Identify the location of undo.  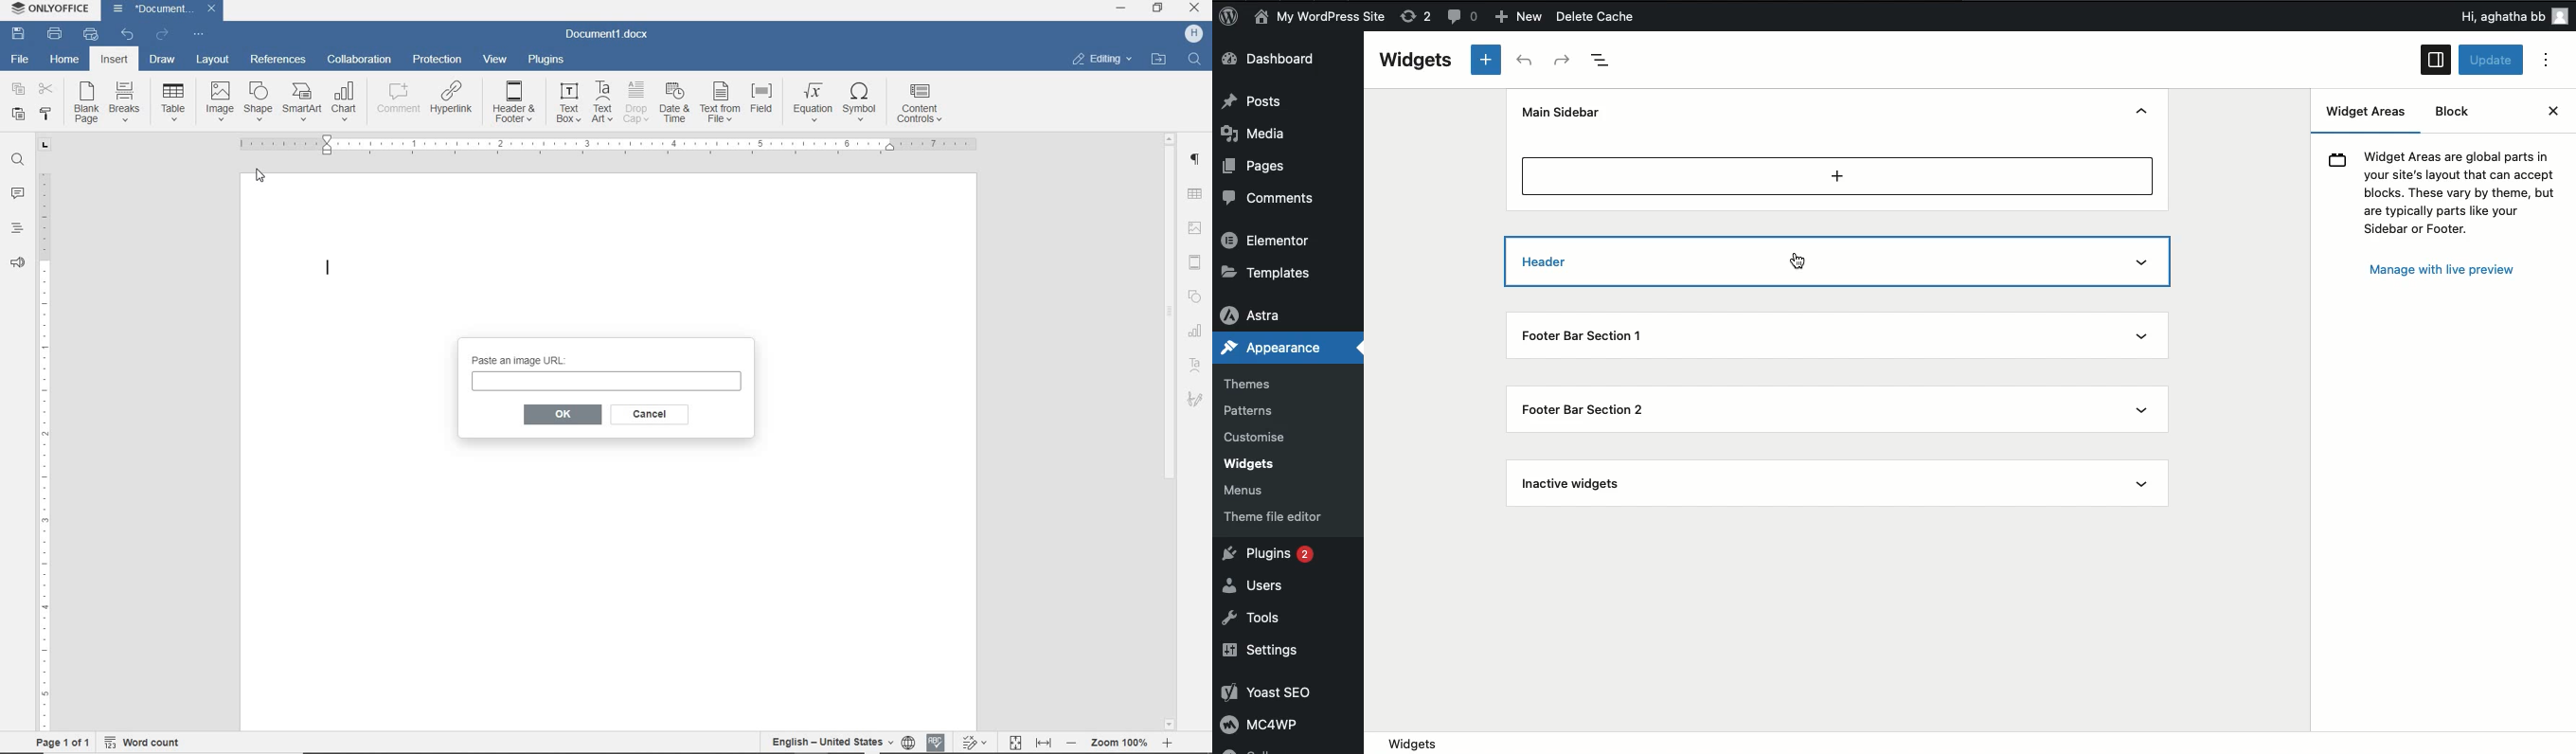
(126, 35).